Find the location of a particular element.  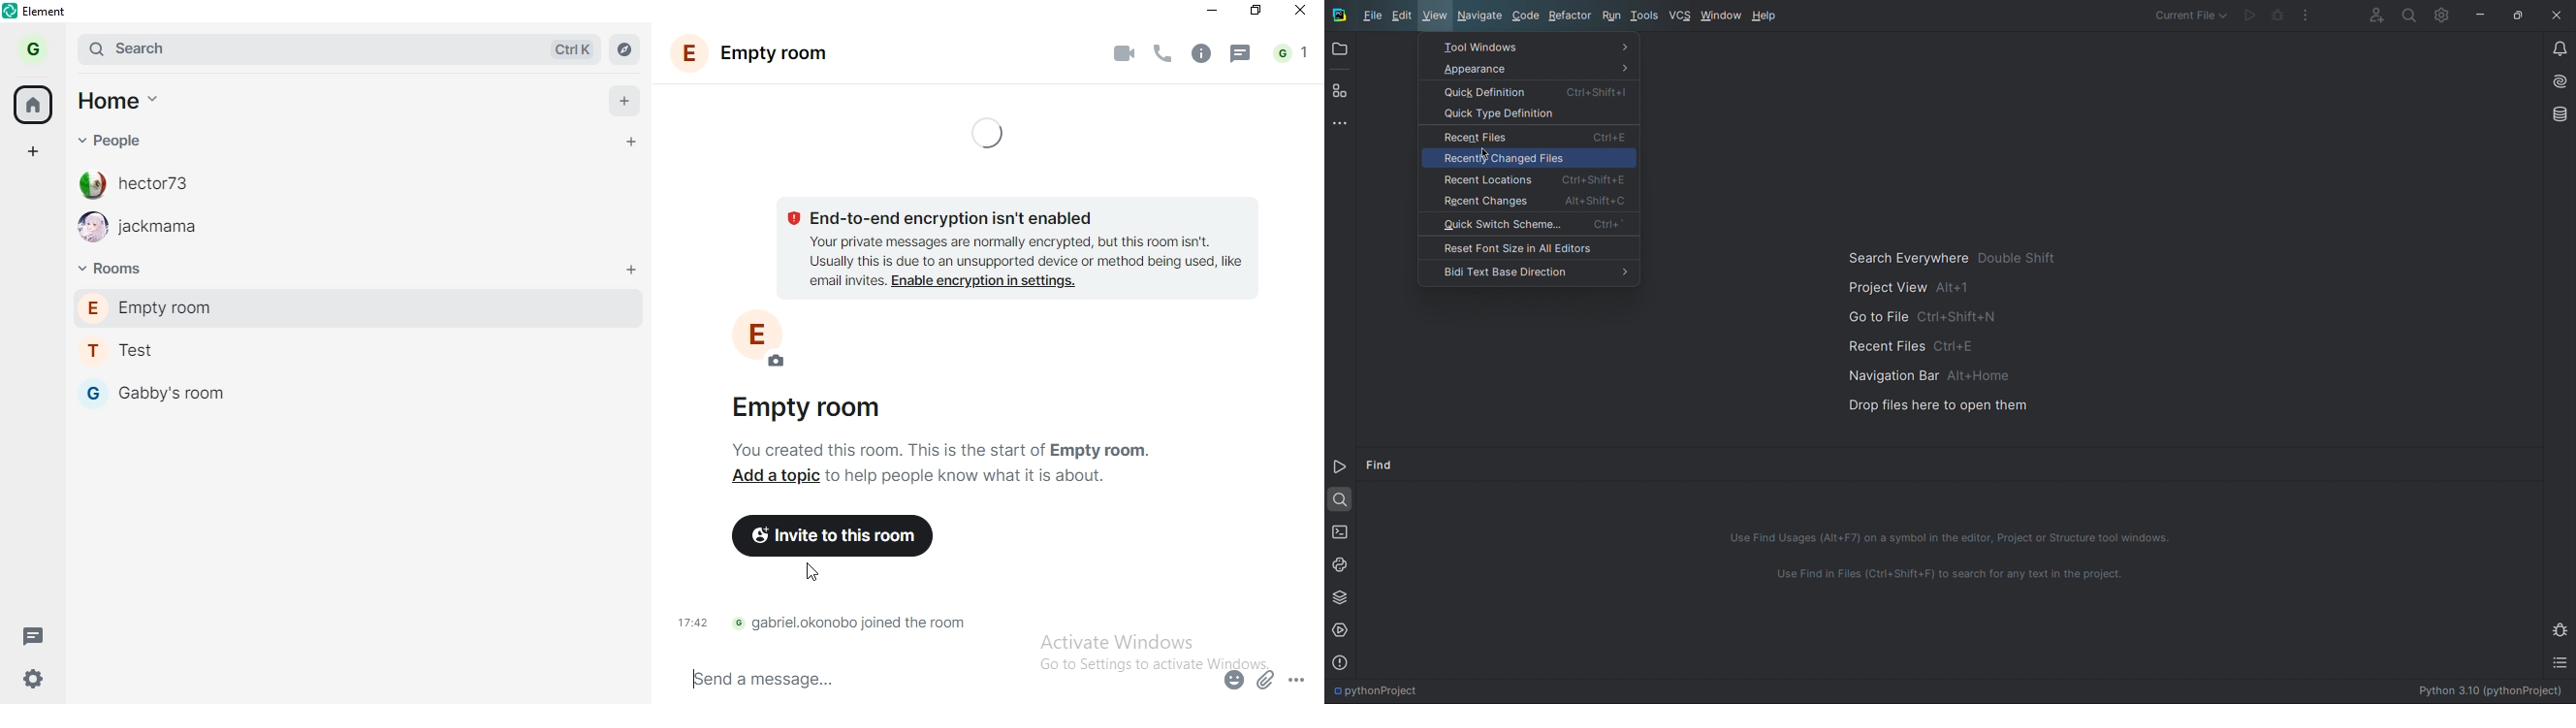

home is located at coordinates (33, 101).